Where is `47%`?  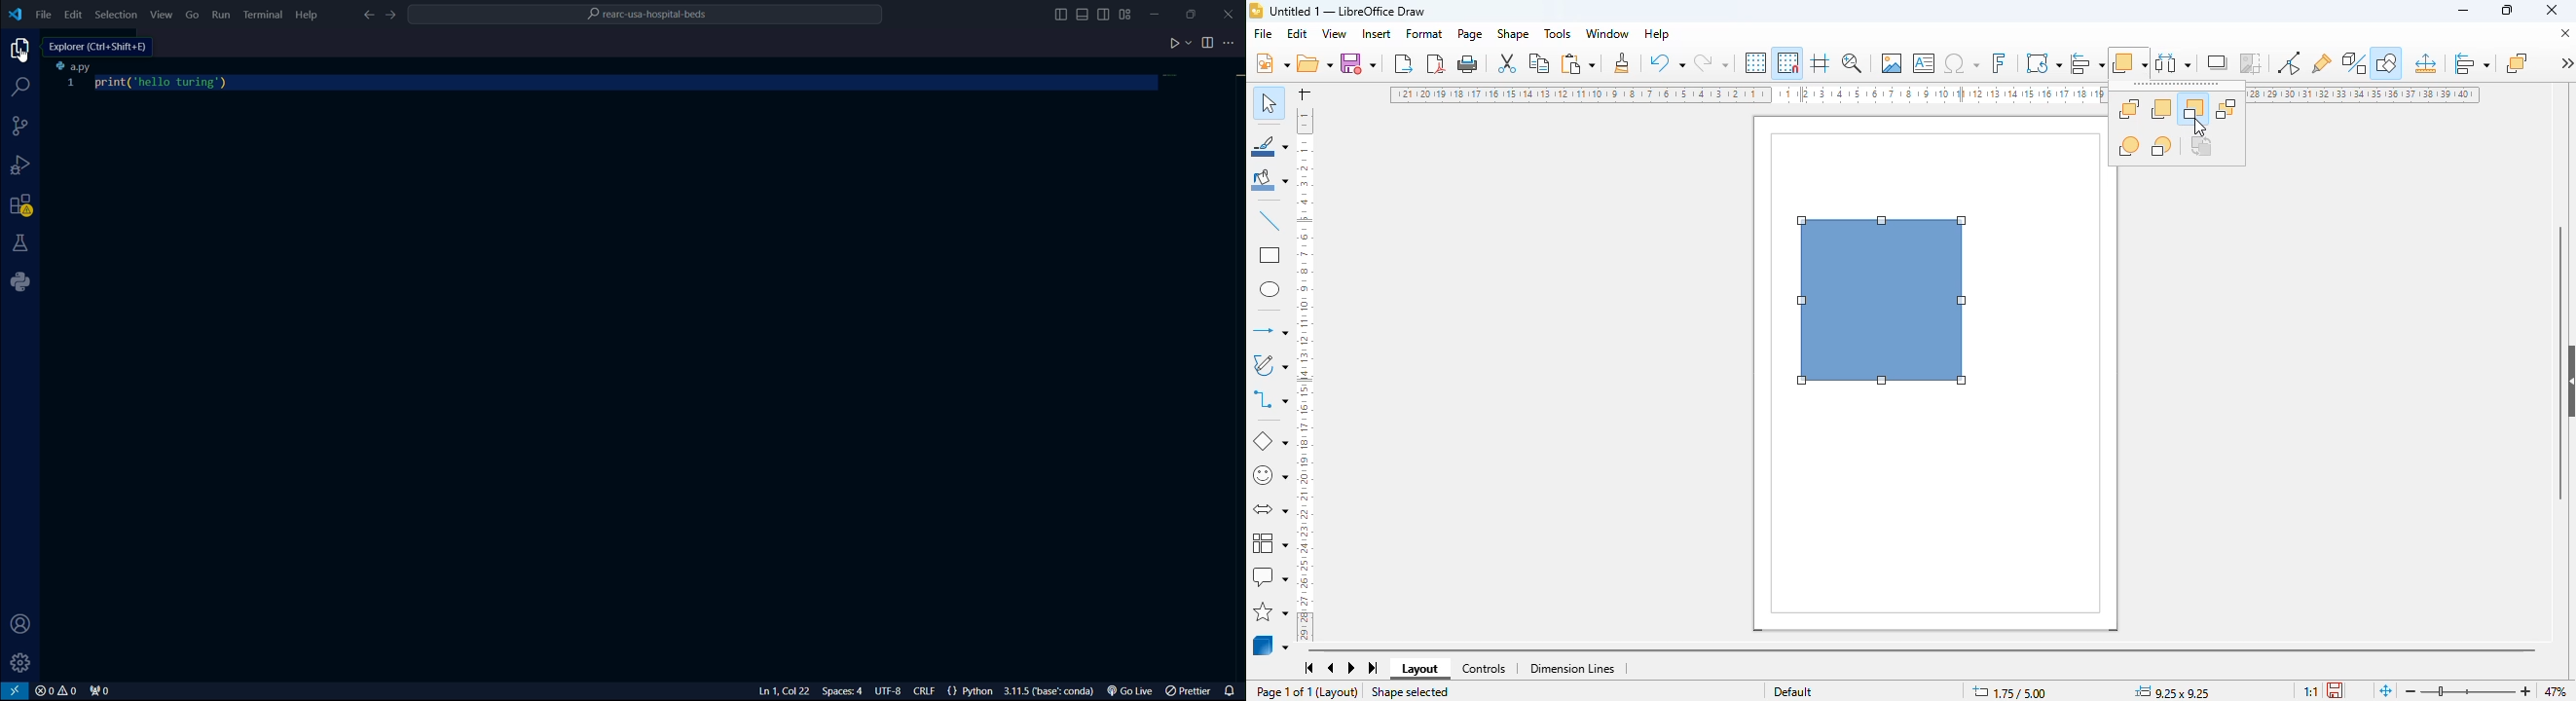 47% is located at coordinates (2555, 690).